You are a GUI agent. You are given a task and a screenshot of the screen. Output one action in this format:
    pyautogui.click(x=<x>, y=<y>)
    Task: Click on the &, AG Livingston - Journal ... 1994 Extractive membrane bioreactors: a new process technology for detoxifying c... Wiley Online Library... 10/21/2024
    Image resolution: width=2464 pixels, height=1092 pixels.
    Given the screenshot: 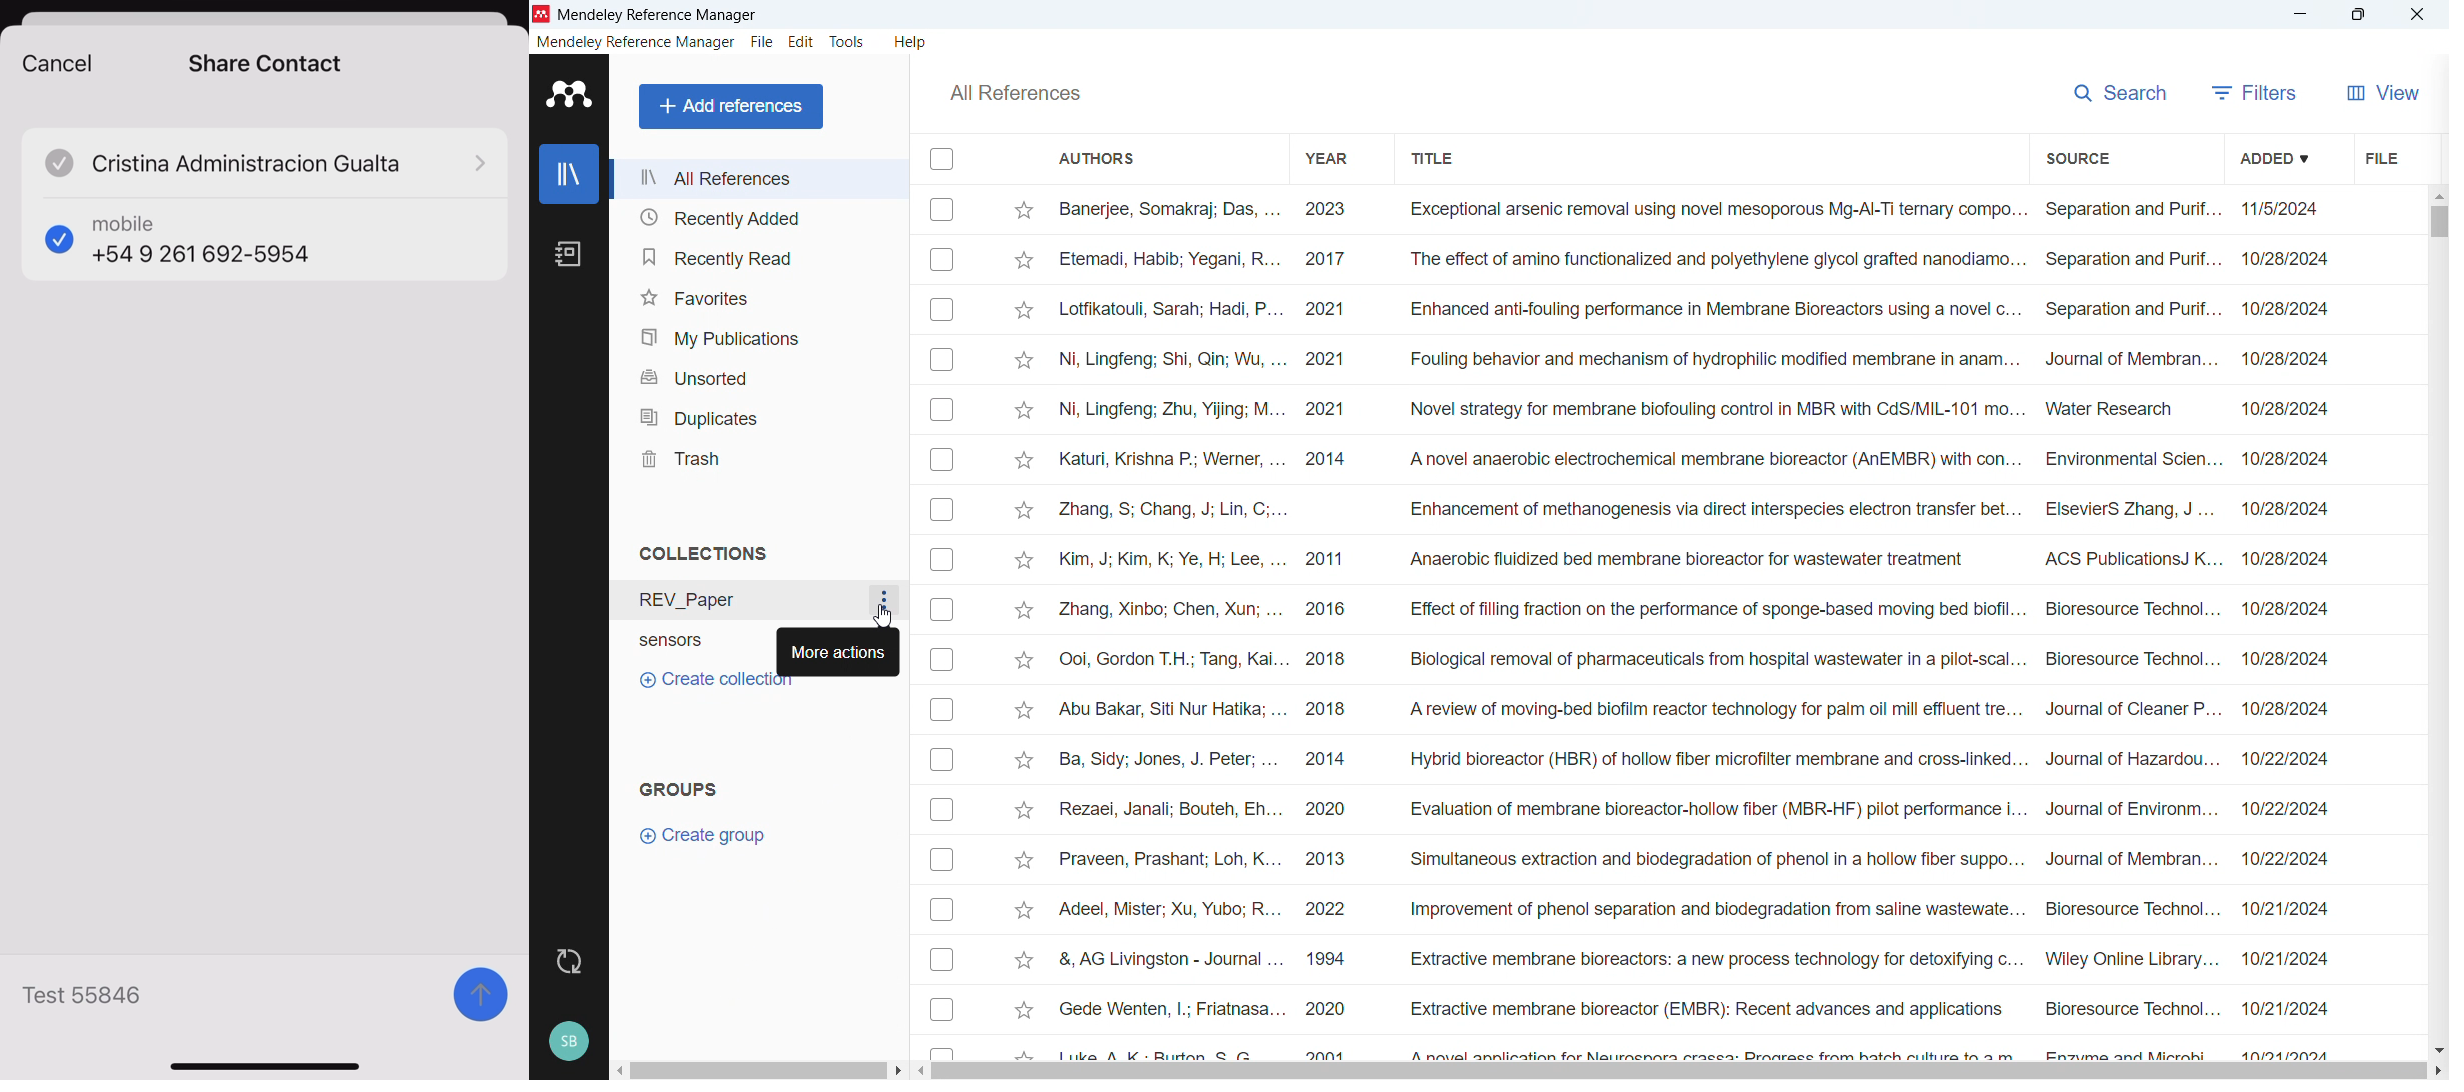 What is the action you would take?
    pyautogui.click(x=1694, y=958)
    